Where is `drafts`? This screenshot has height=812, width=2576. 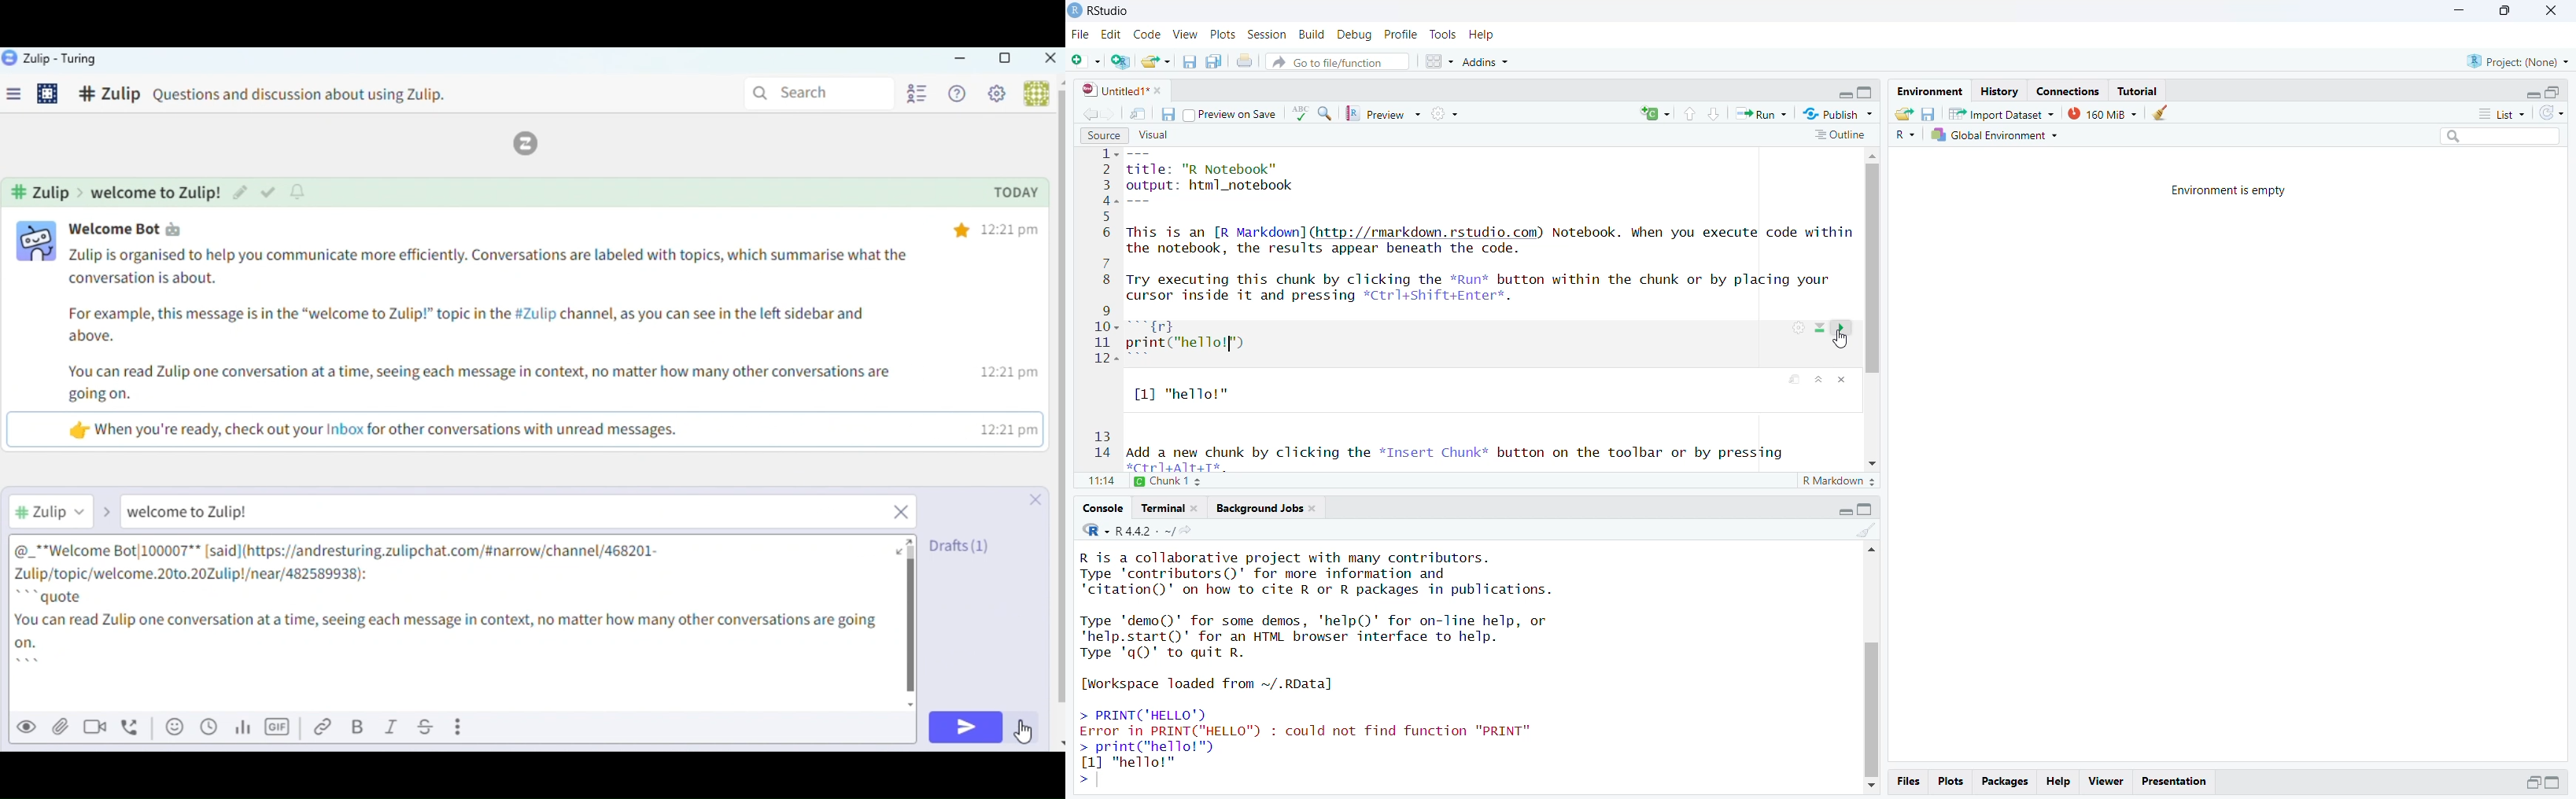 drafts is located at coordinates (961, 545).